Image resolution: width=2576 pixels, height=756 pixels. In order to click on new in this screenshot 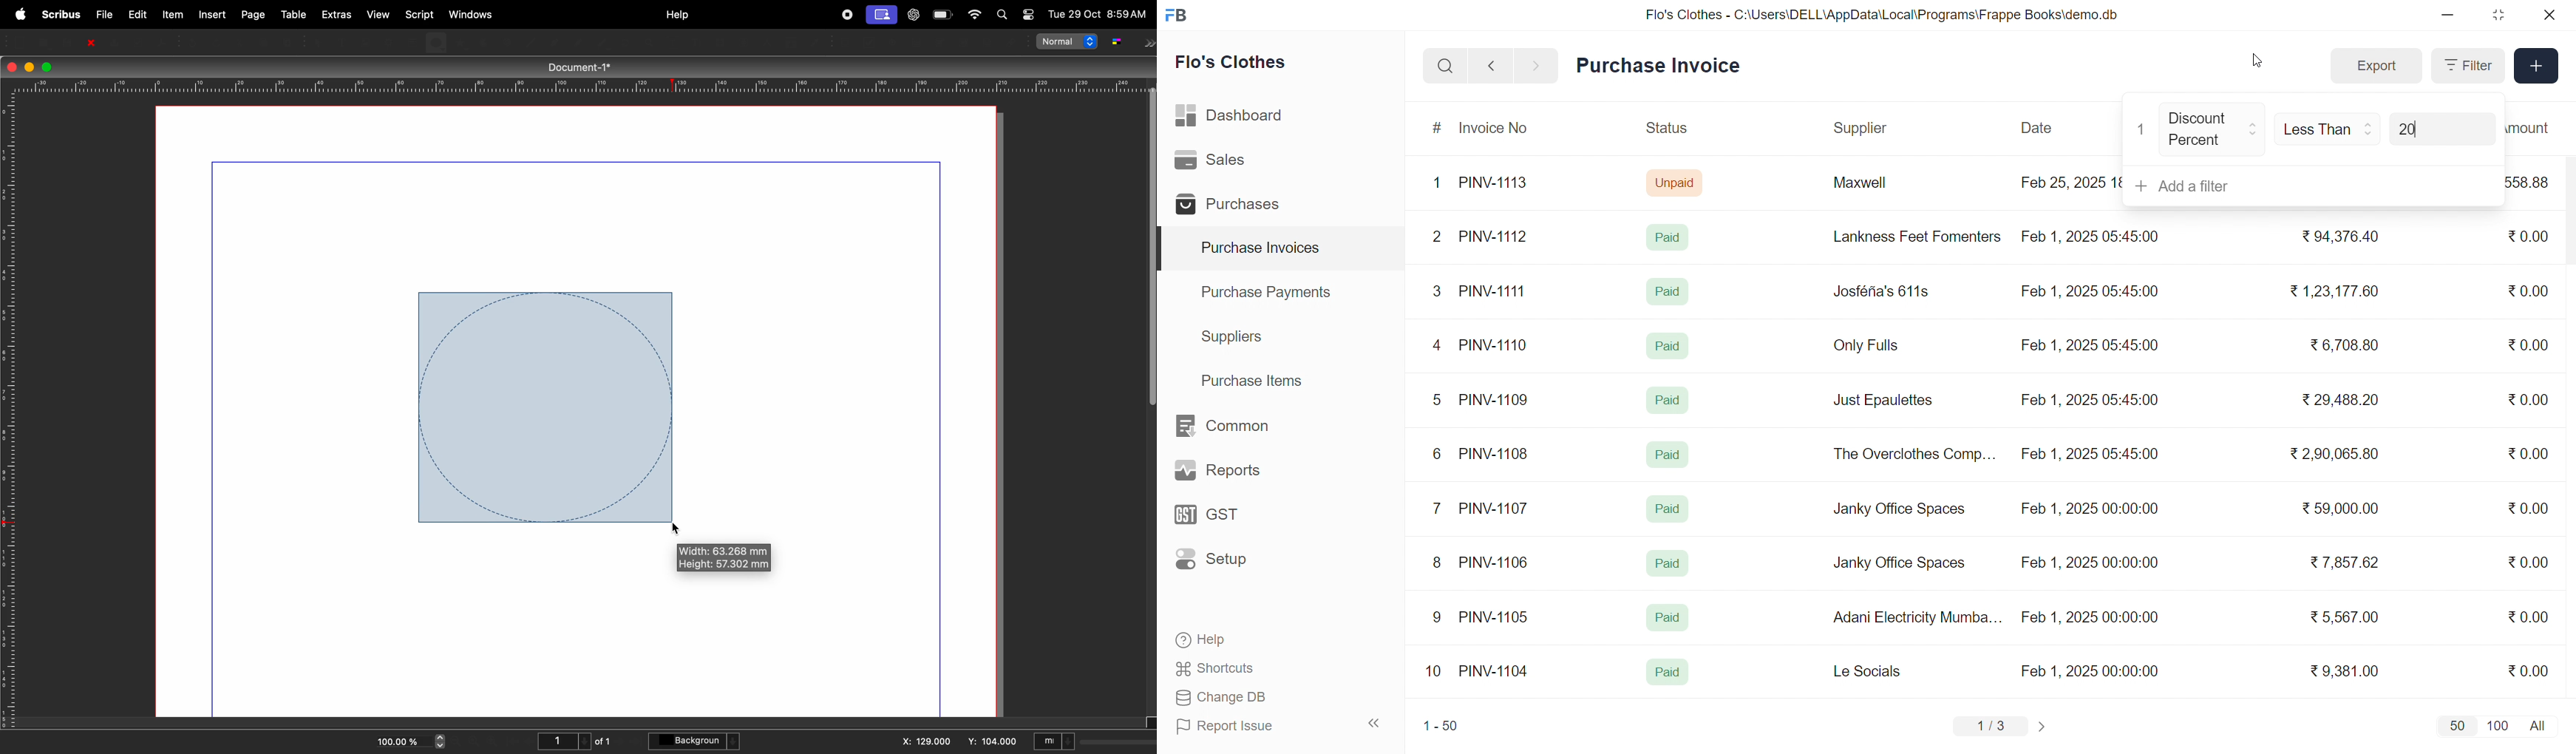, I will do `click(21, 41)`.